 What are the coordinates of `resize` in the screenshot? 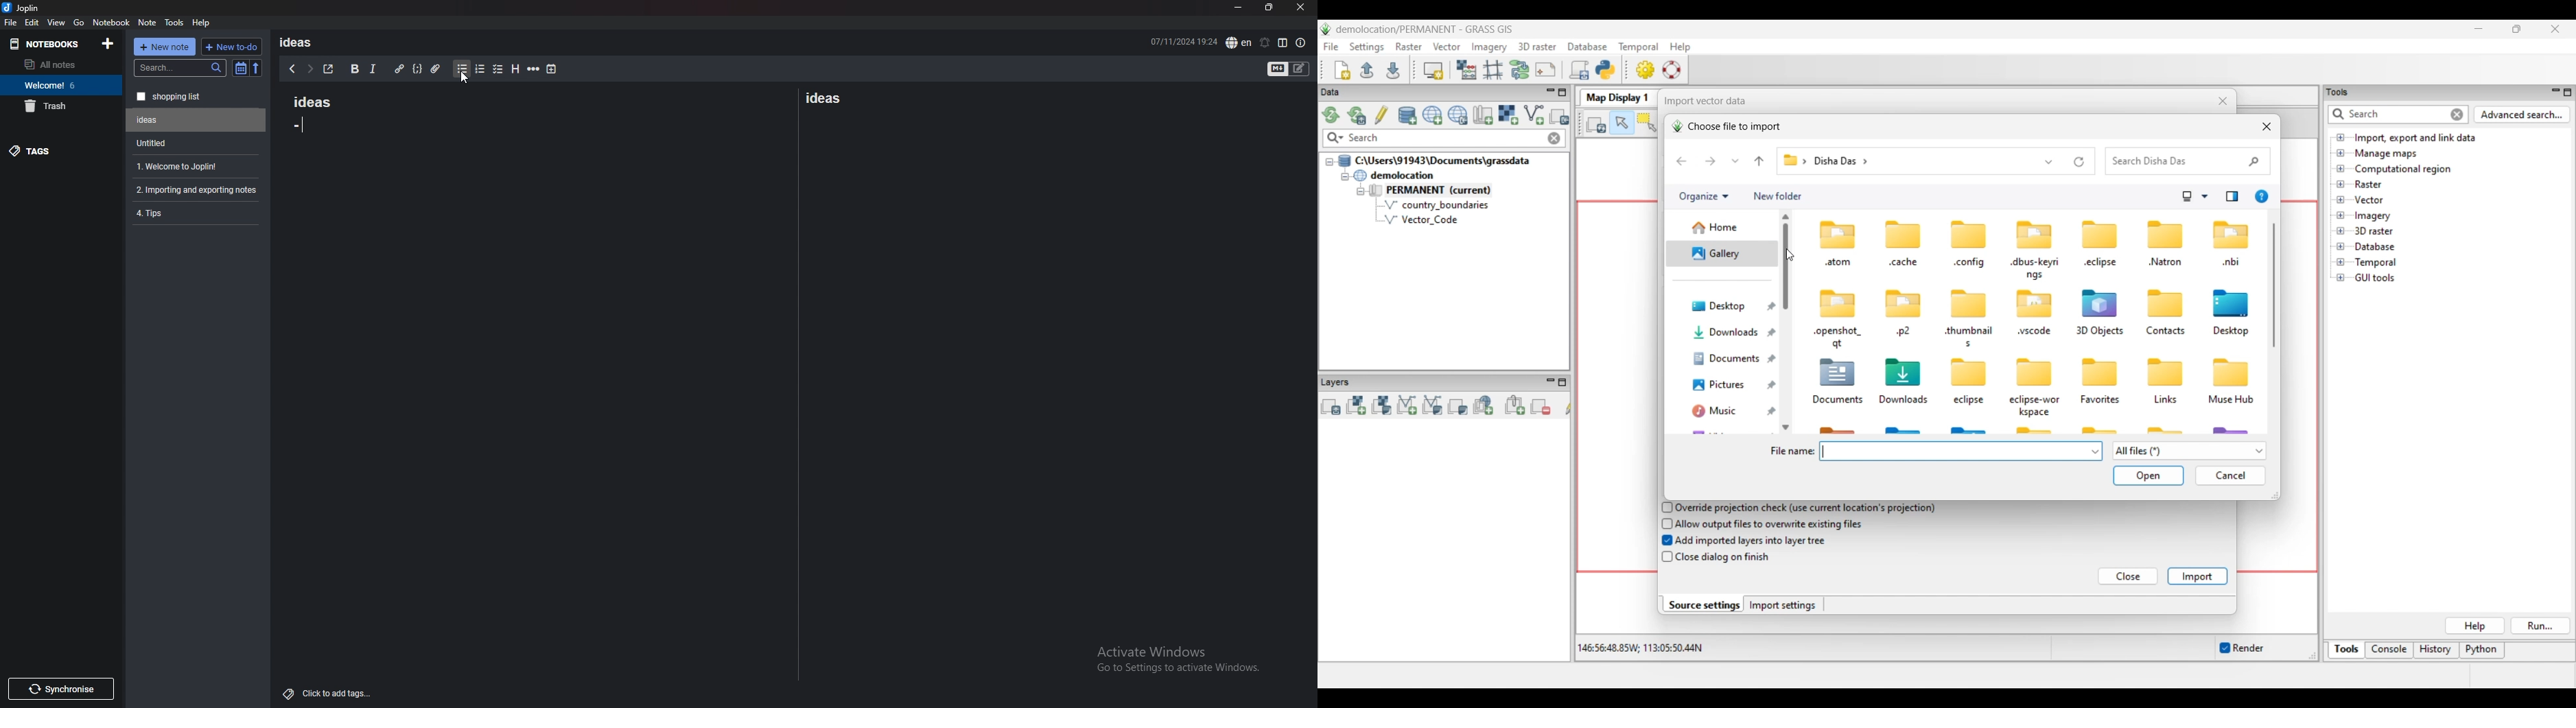 It's located at (1269, 8).